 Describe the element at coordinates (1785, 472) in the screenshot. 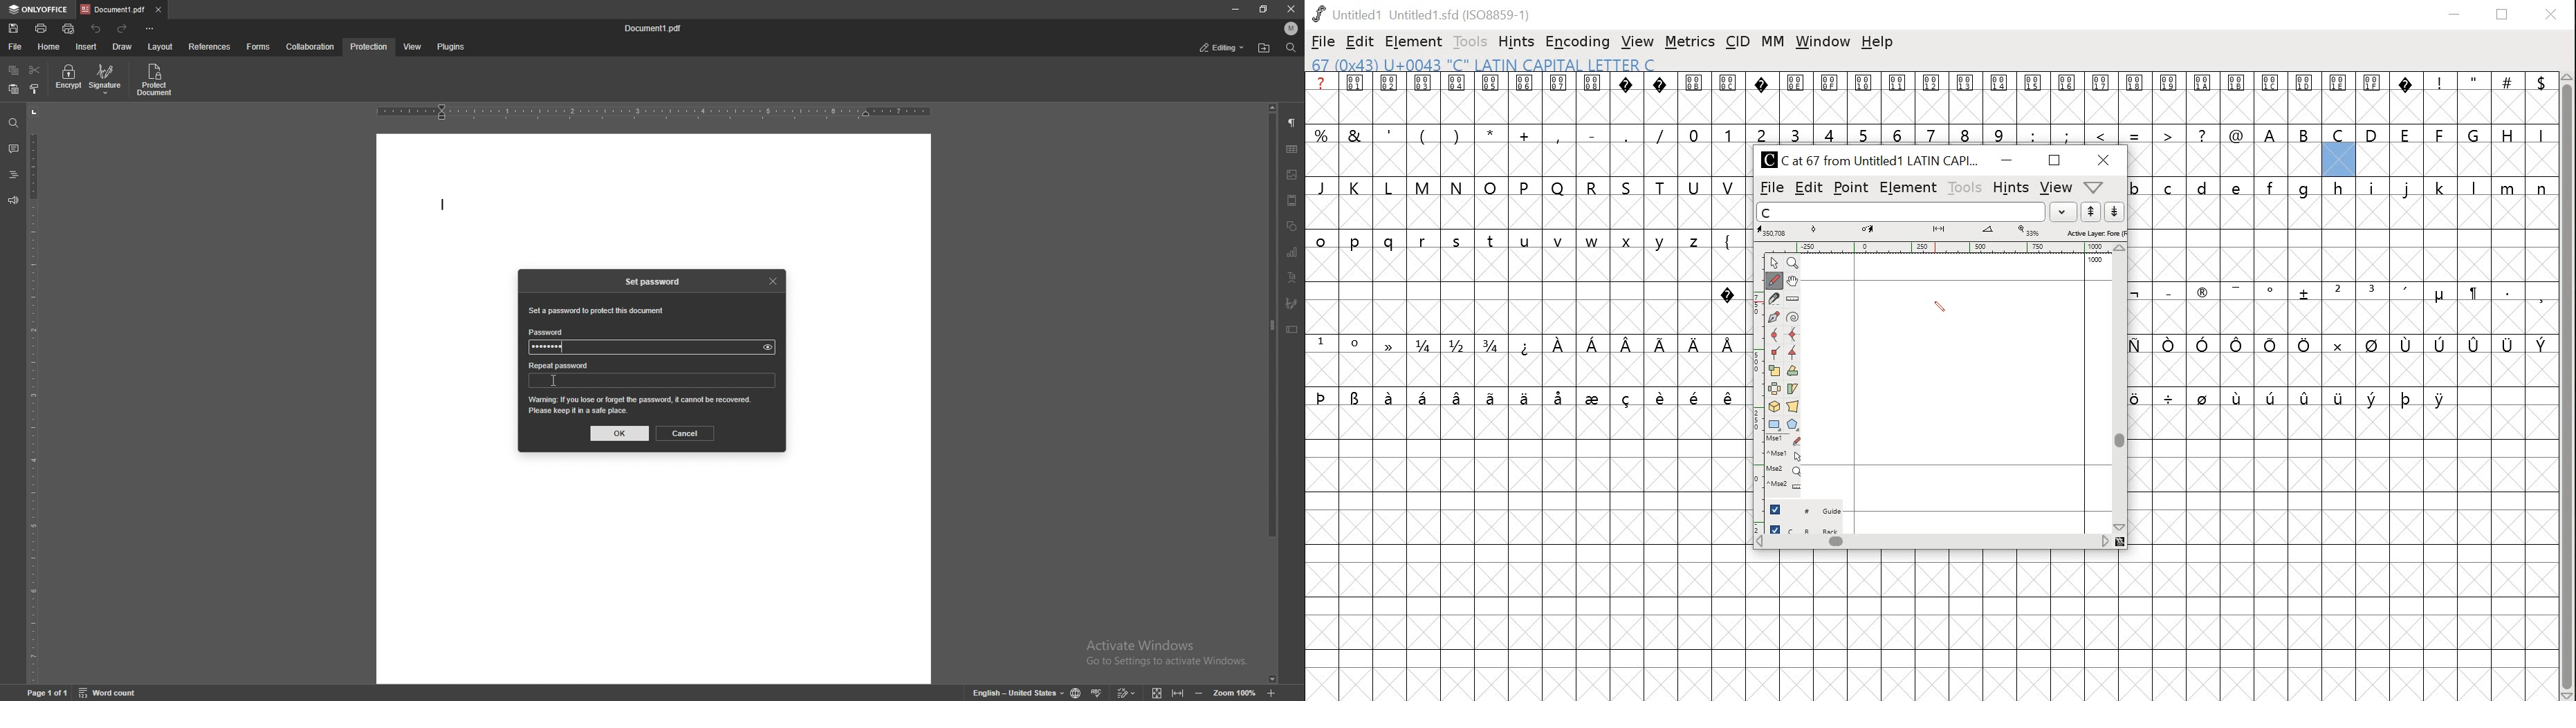

I see `mouse wheel` at that location.